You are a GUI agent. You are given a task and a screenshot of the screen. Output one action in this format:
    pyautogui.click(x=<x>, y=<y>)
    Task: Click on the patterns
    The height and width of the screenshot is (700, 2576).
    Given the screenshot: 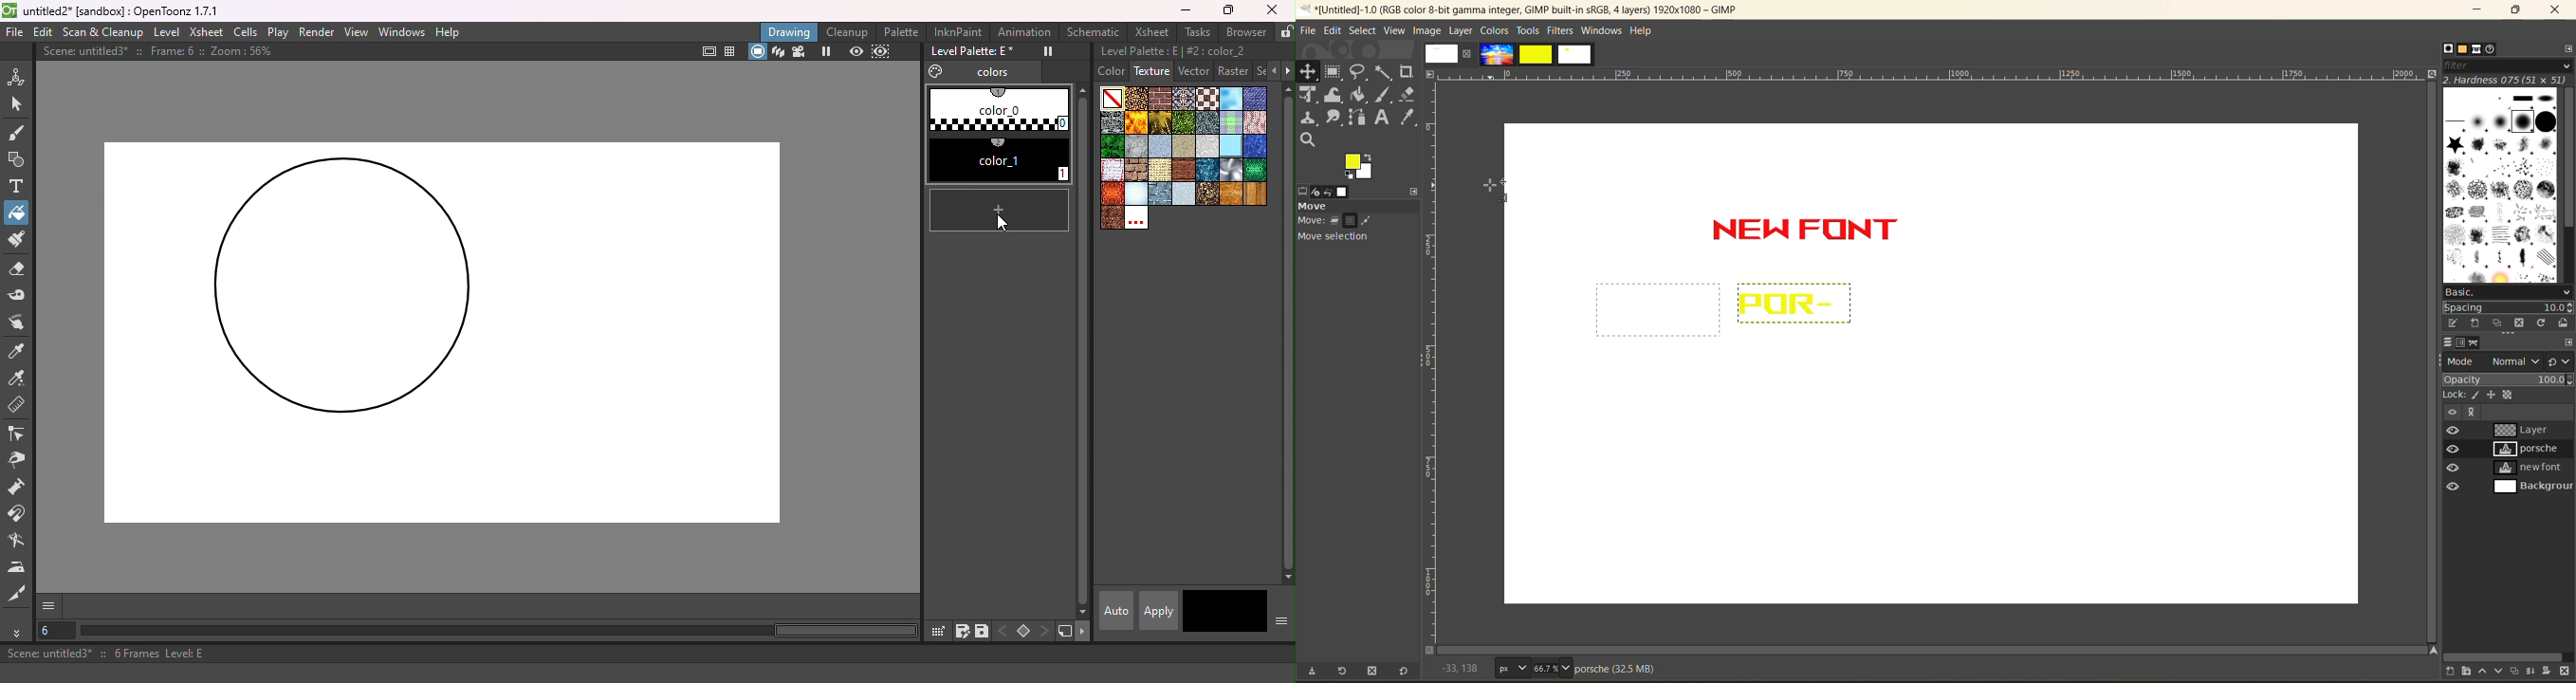 What is the action you would take?
    pyautogui.click(x=2459, y=49)
    